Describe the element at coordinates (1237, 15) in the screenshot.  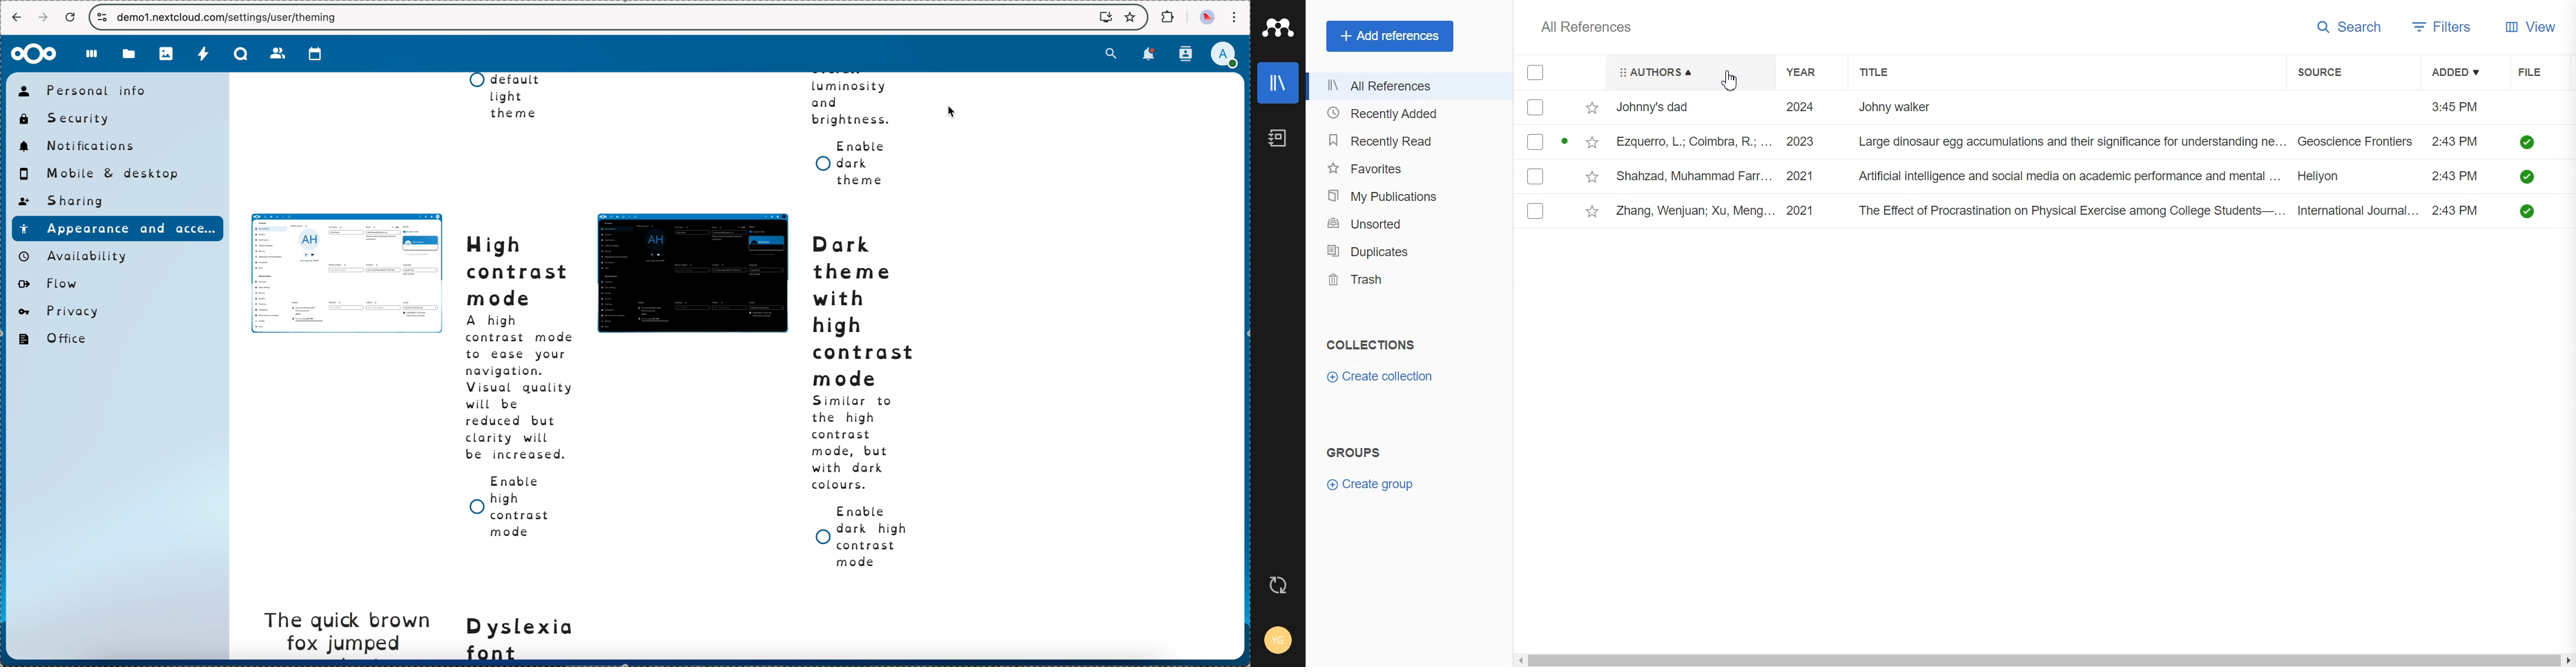
I see `customize and control Google Chrome` at that location.